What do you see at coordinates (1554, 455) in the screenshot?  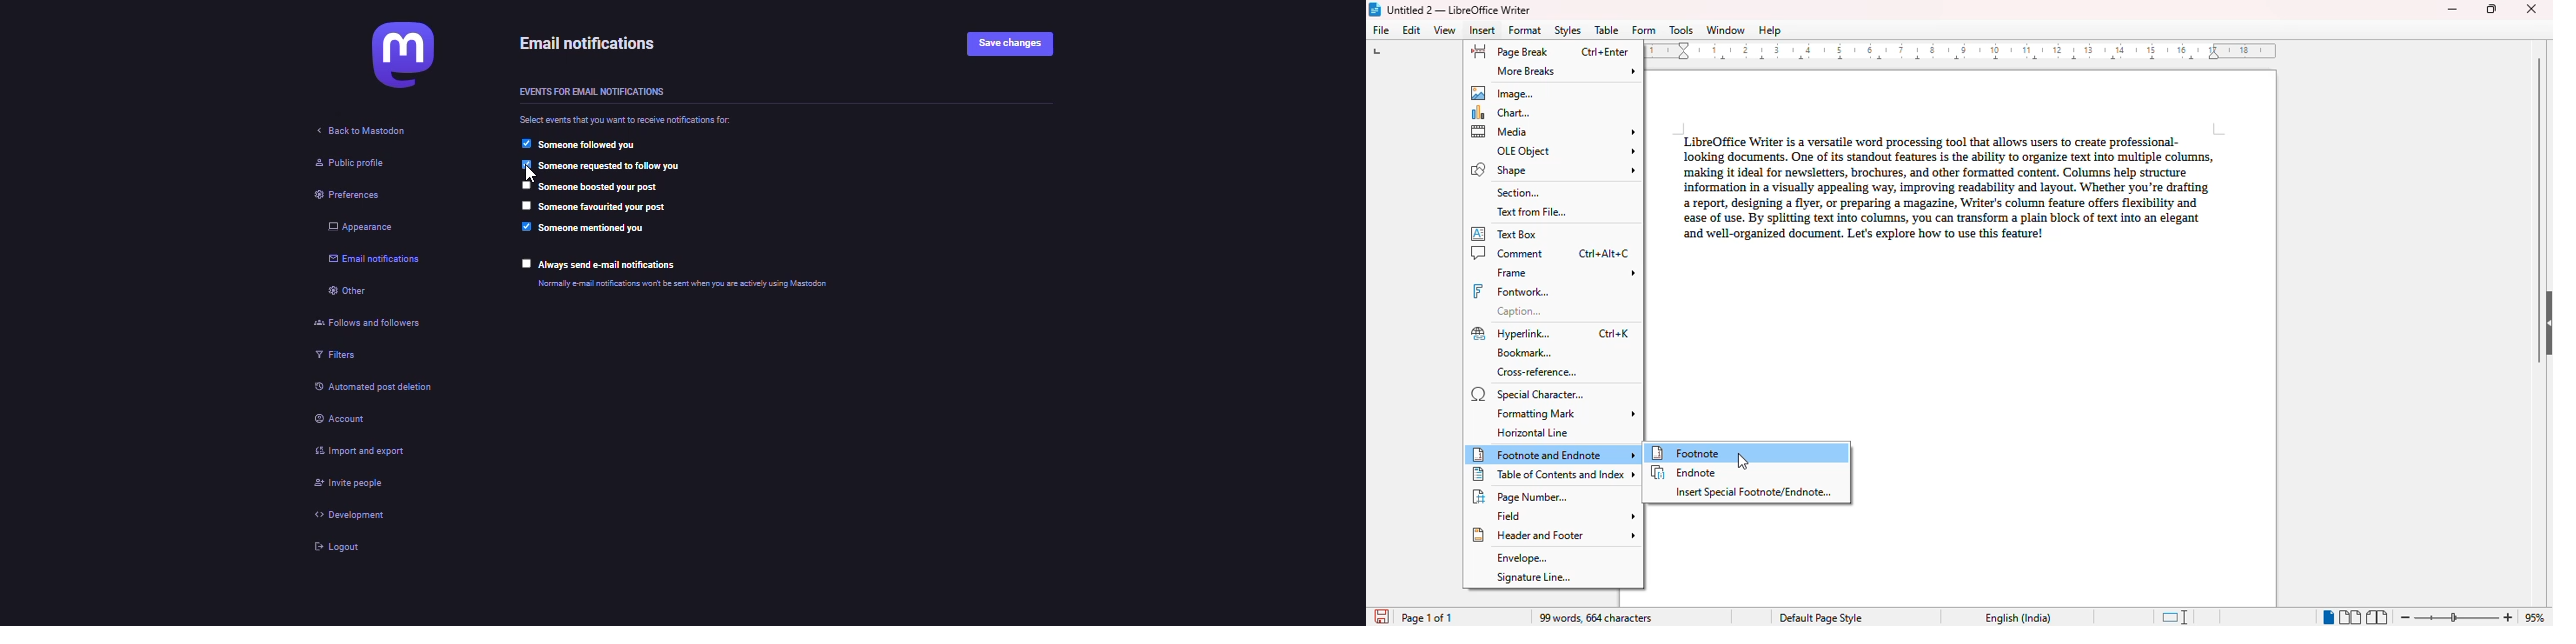 I see `footnote and endnote` at bounding box center [1554, 455].